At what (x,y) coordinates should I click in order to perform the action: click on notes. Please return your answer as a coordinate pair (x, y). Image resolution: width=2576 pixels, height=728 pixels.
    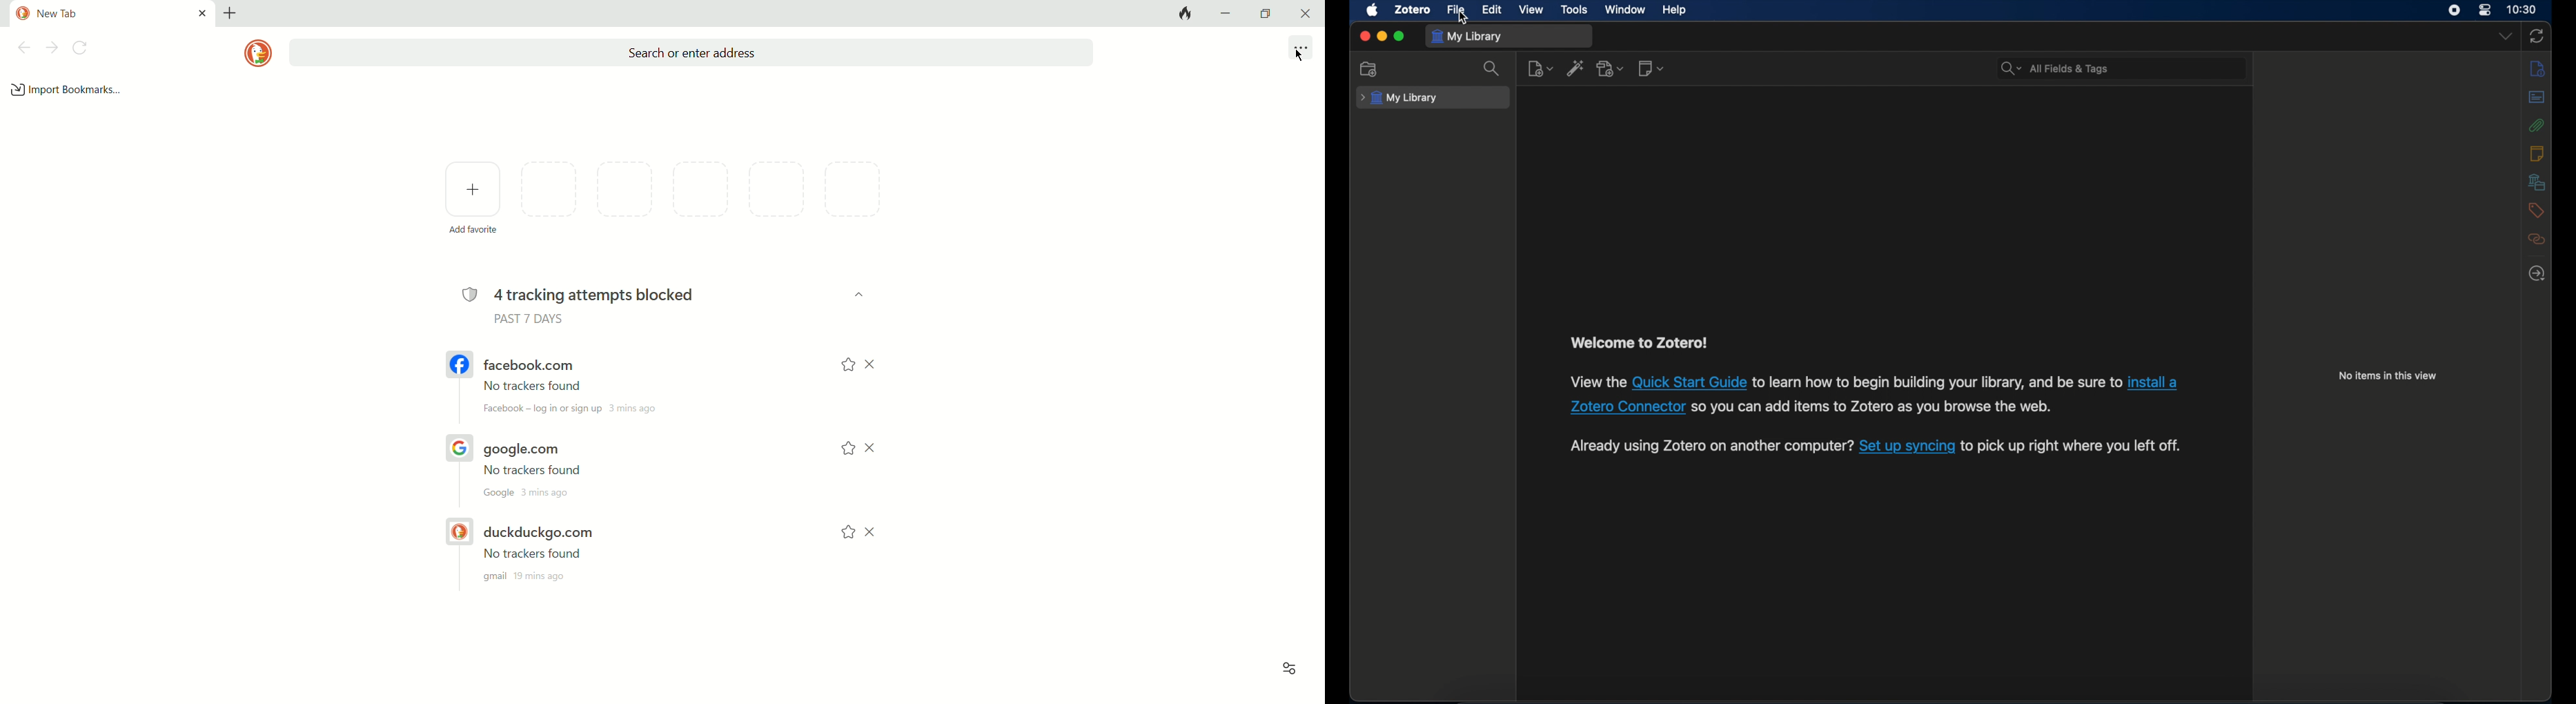
    Looking at the image, I should click on (2538, 68).